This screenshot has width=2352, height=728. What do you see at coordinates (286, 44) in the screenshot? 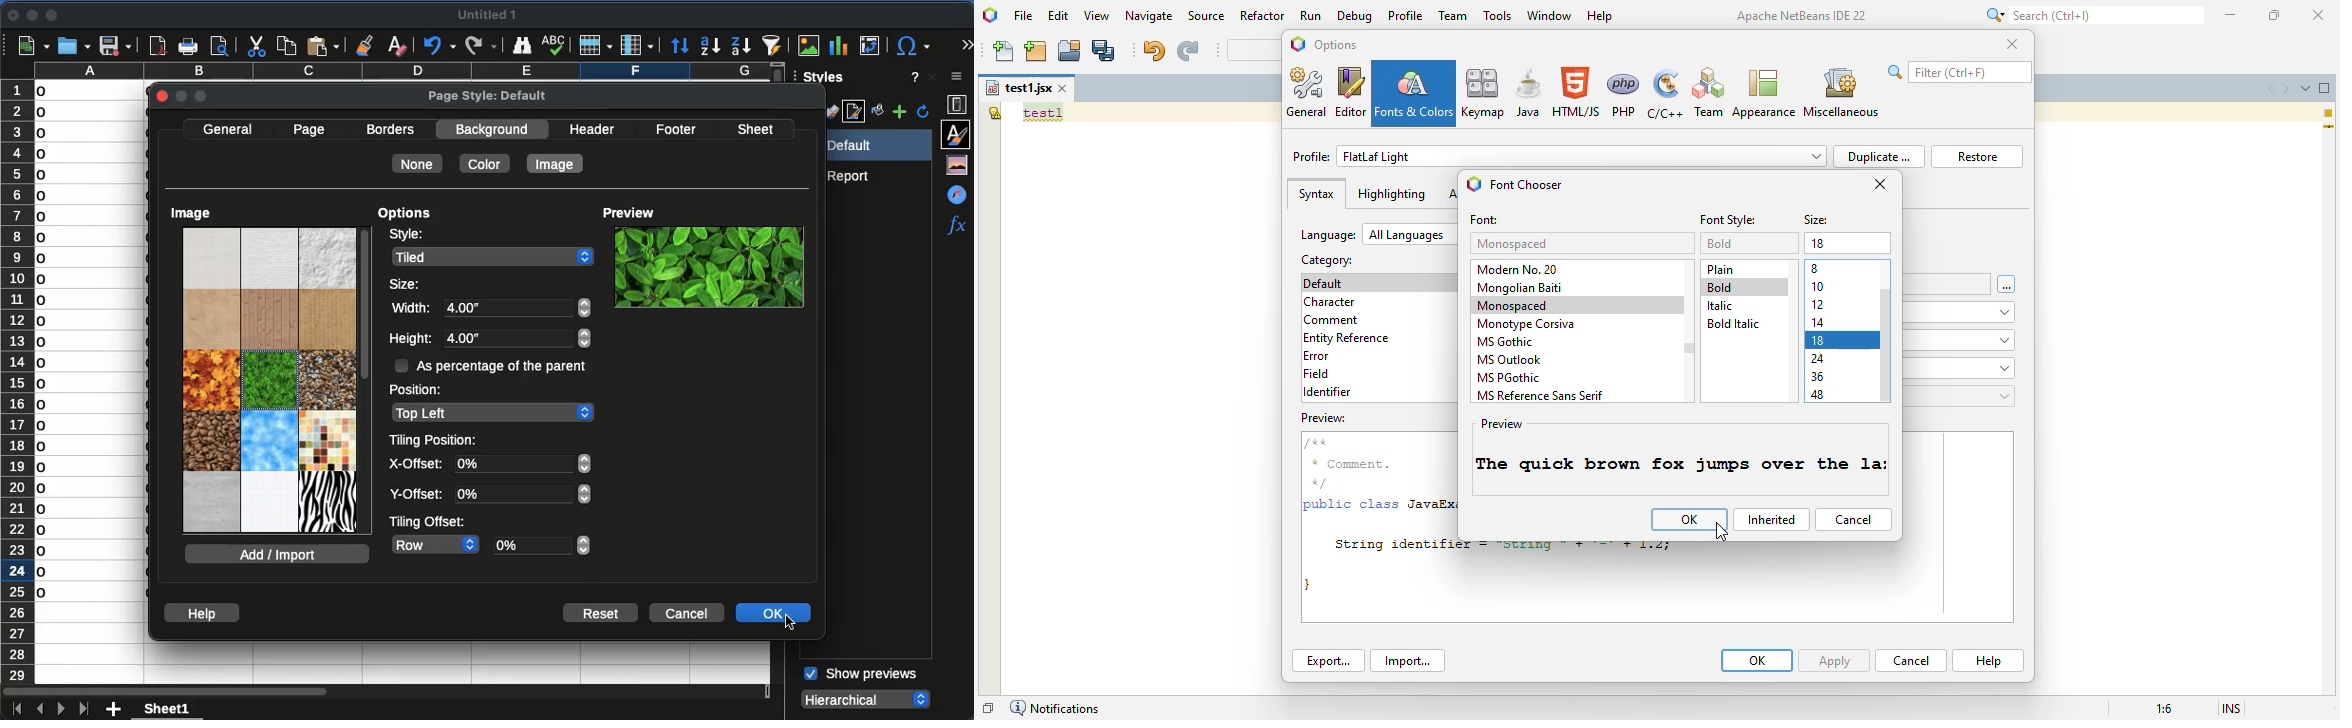
I see `copy` at bounding box center [286, 44].